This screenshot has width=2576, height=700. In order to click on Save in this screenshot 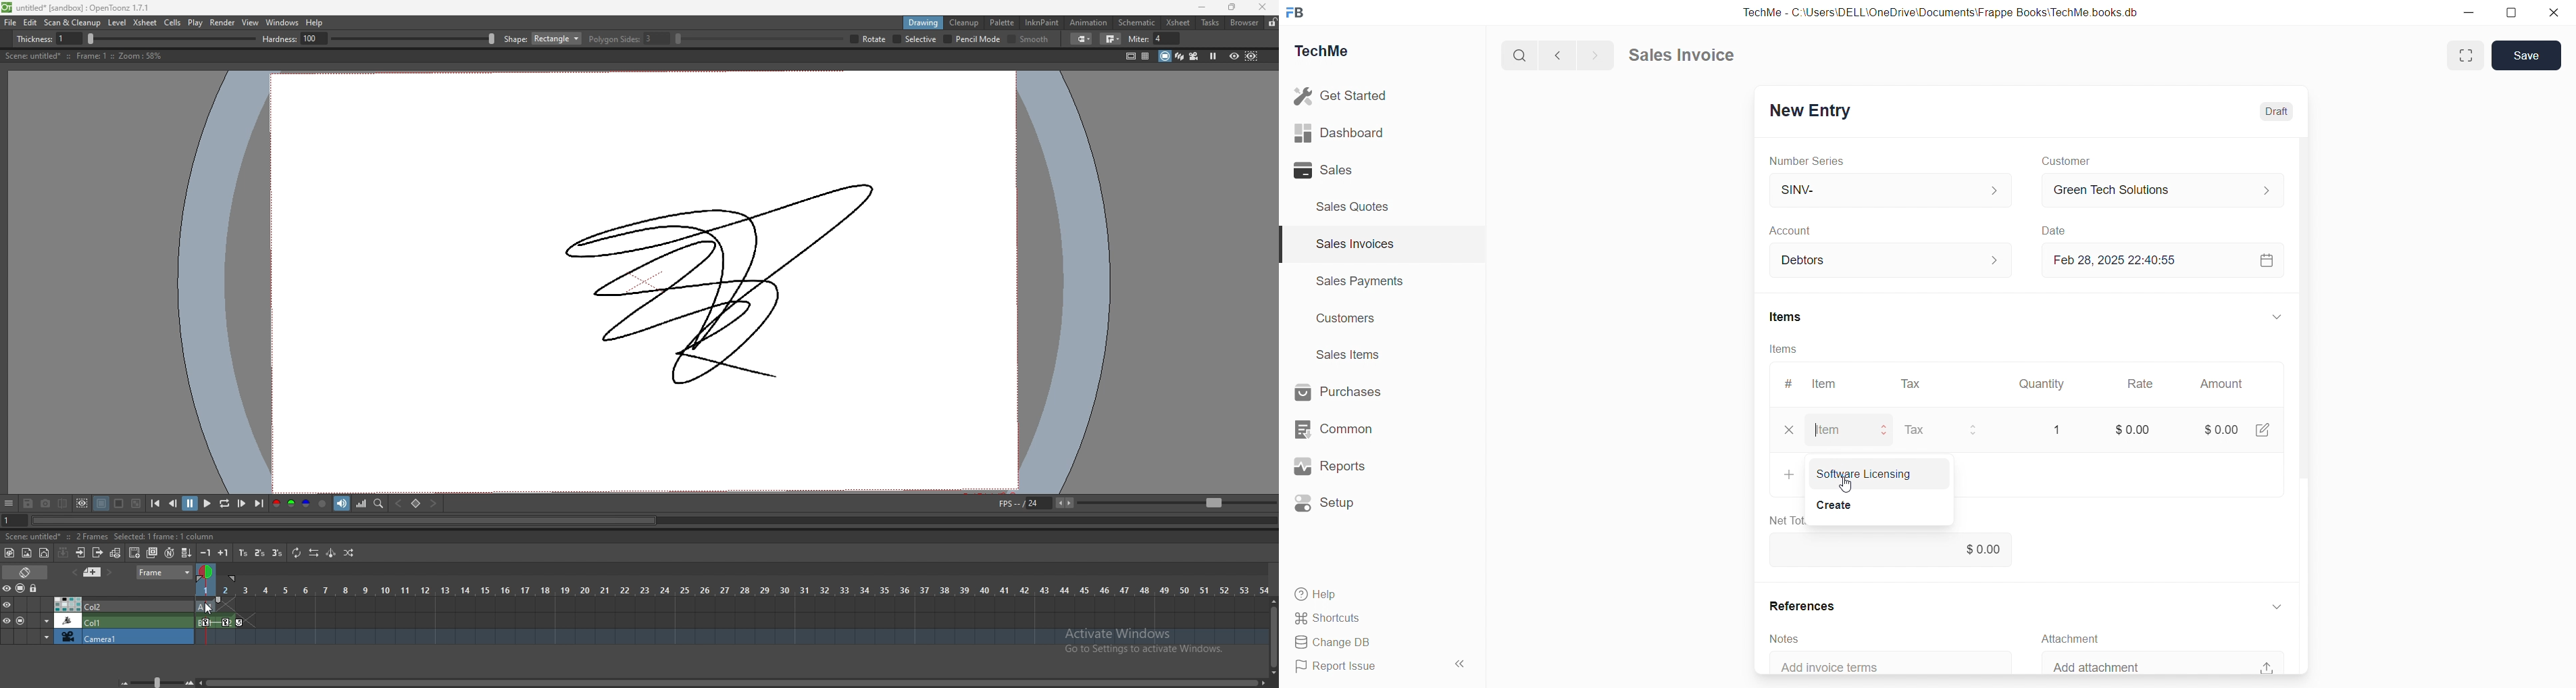, I will do `click(2527, 55)`.